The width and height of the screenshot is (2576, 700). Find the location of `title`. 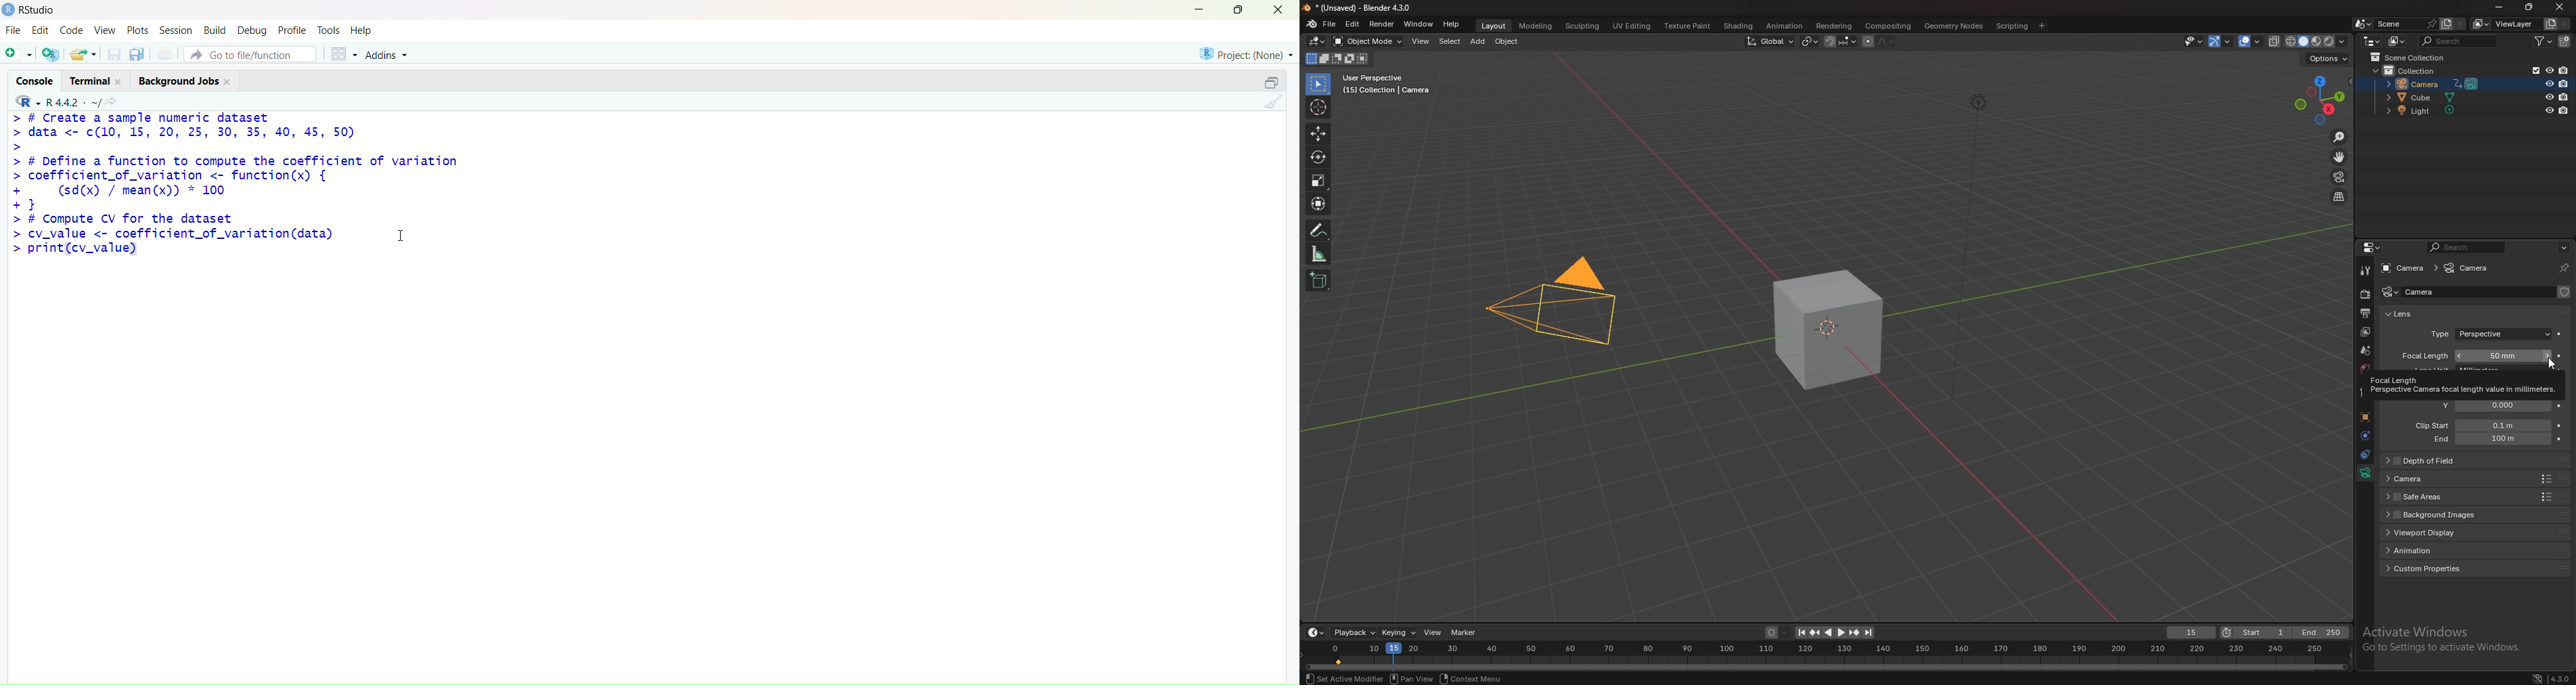

title is located at coordinates (1360, 7).